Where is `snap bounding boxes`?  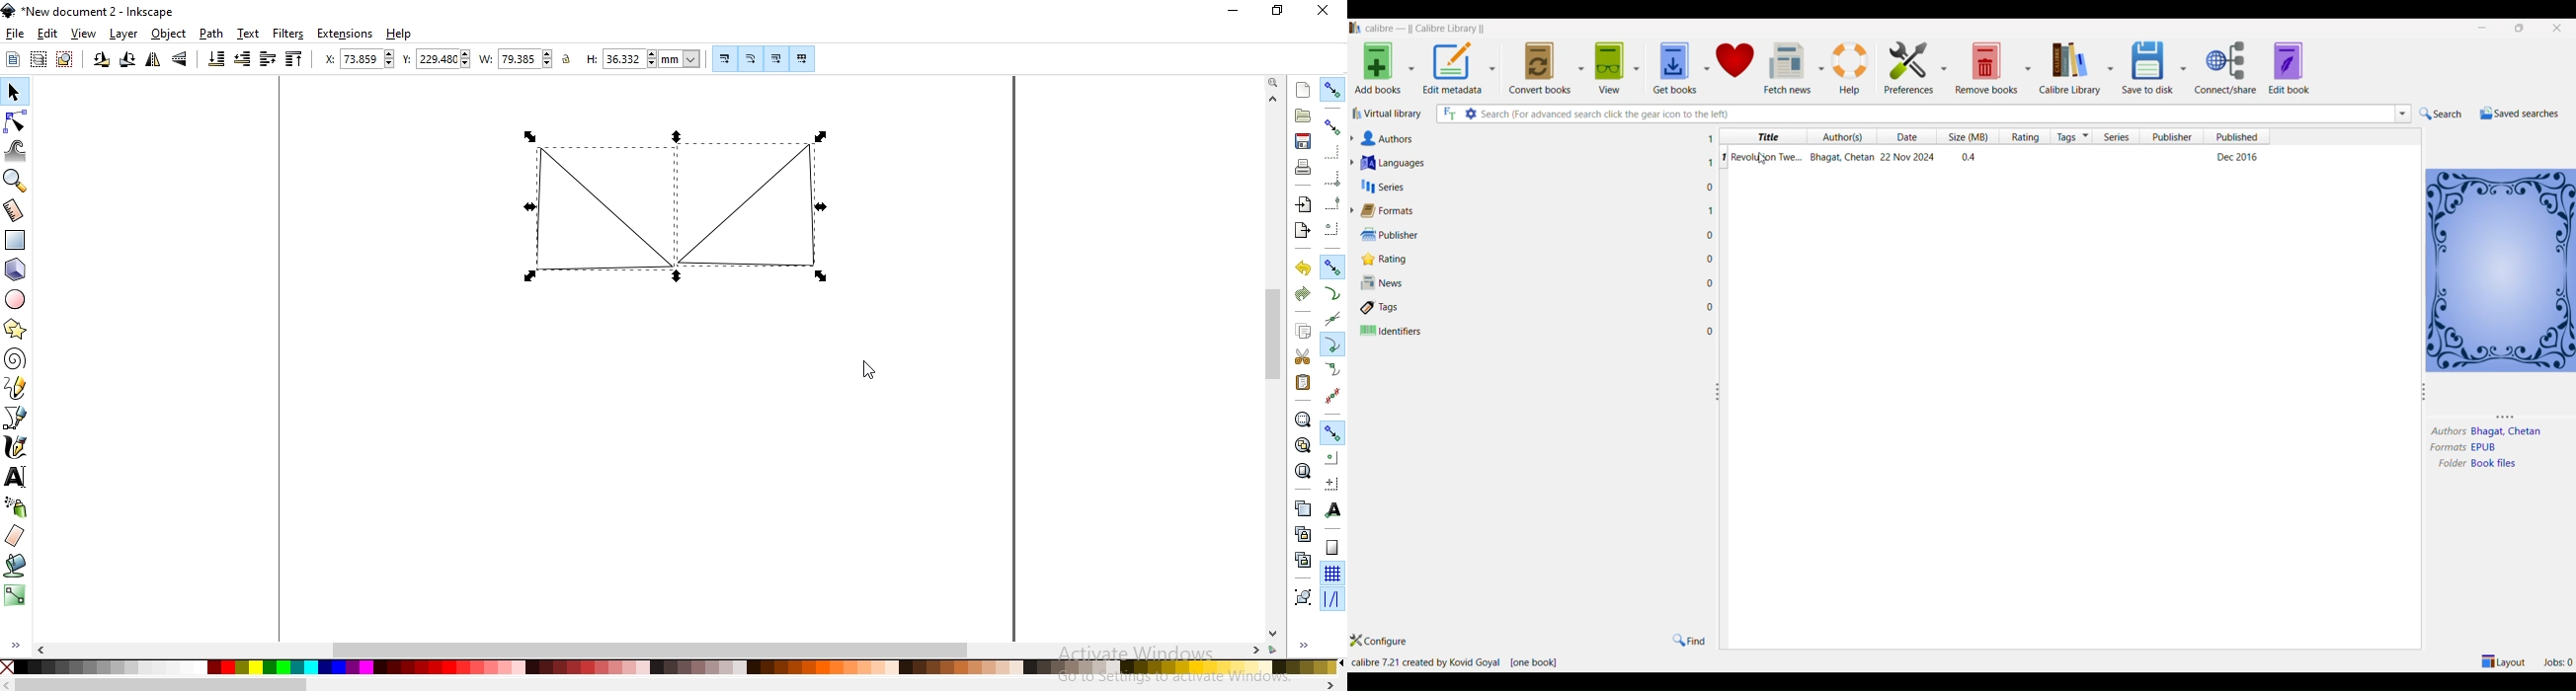
snap bounding boxes is located at coordinates (1333, 125).